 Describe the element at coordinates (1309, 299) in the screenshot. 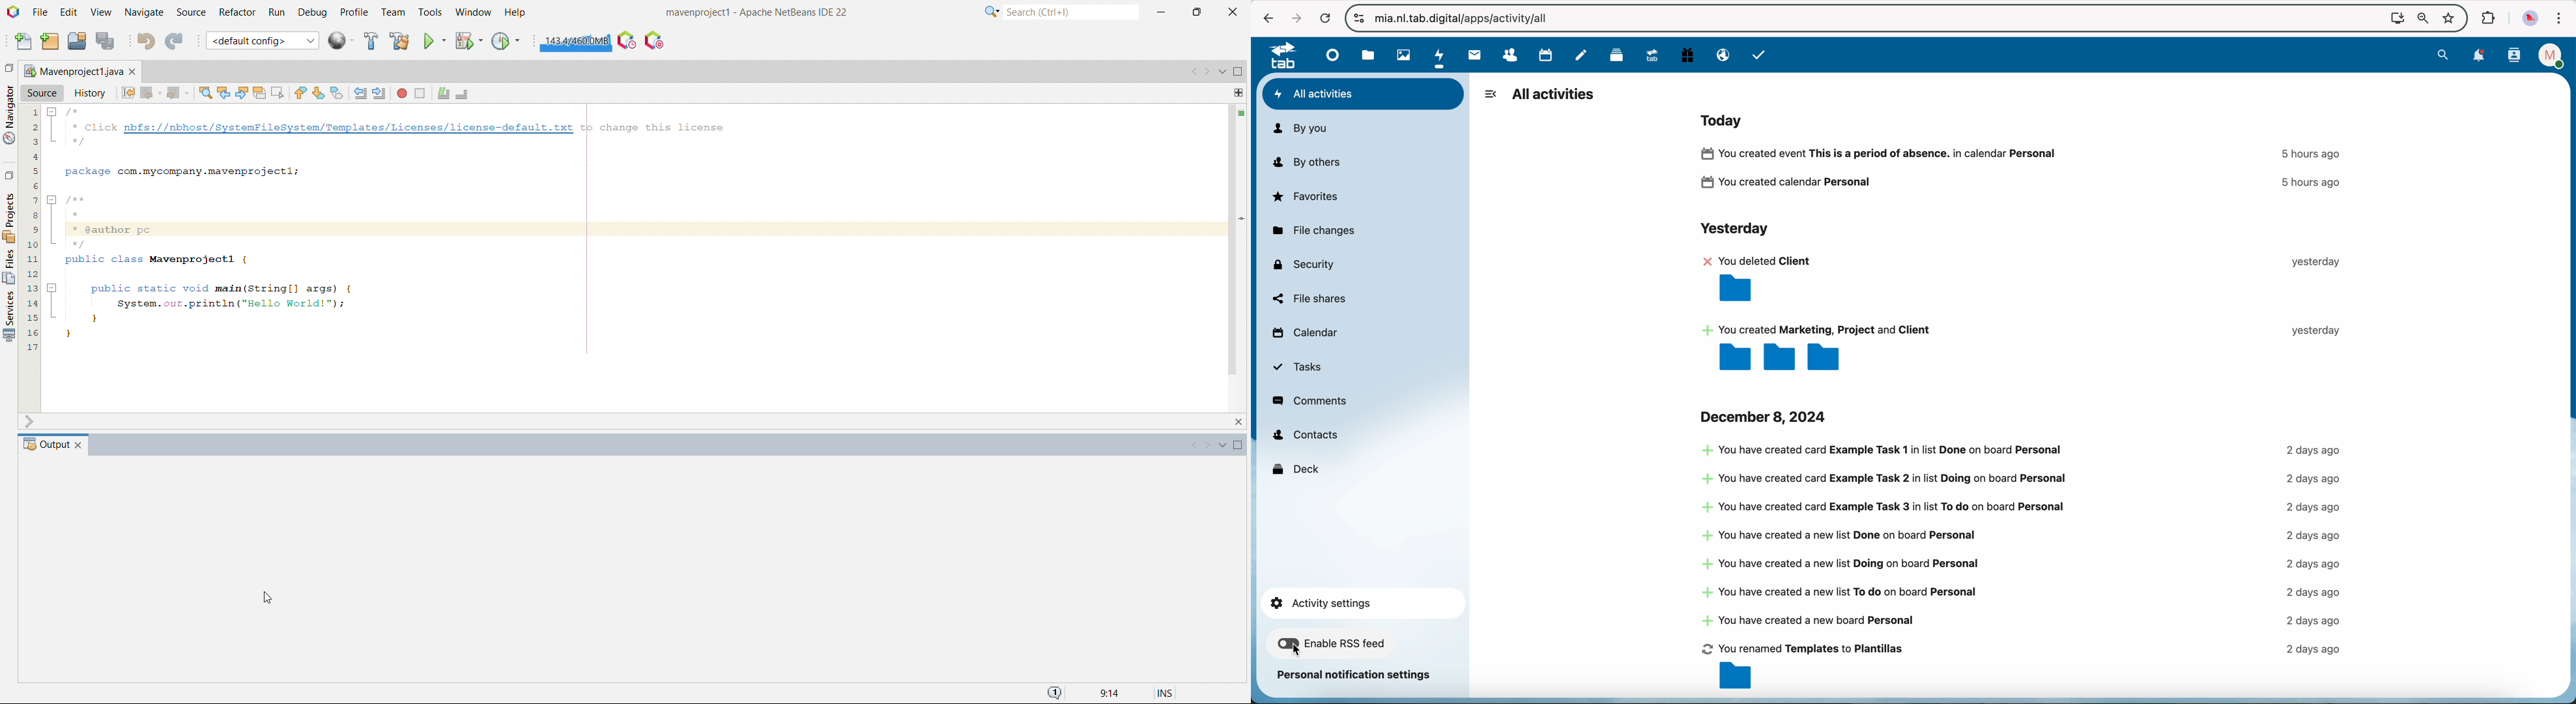

I see `file shares` at that location.